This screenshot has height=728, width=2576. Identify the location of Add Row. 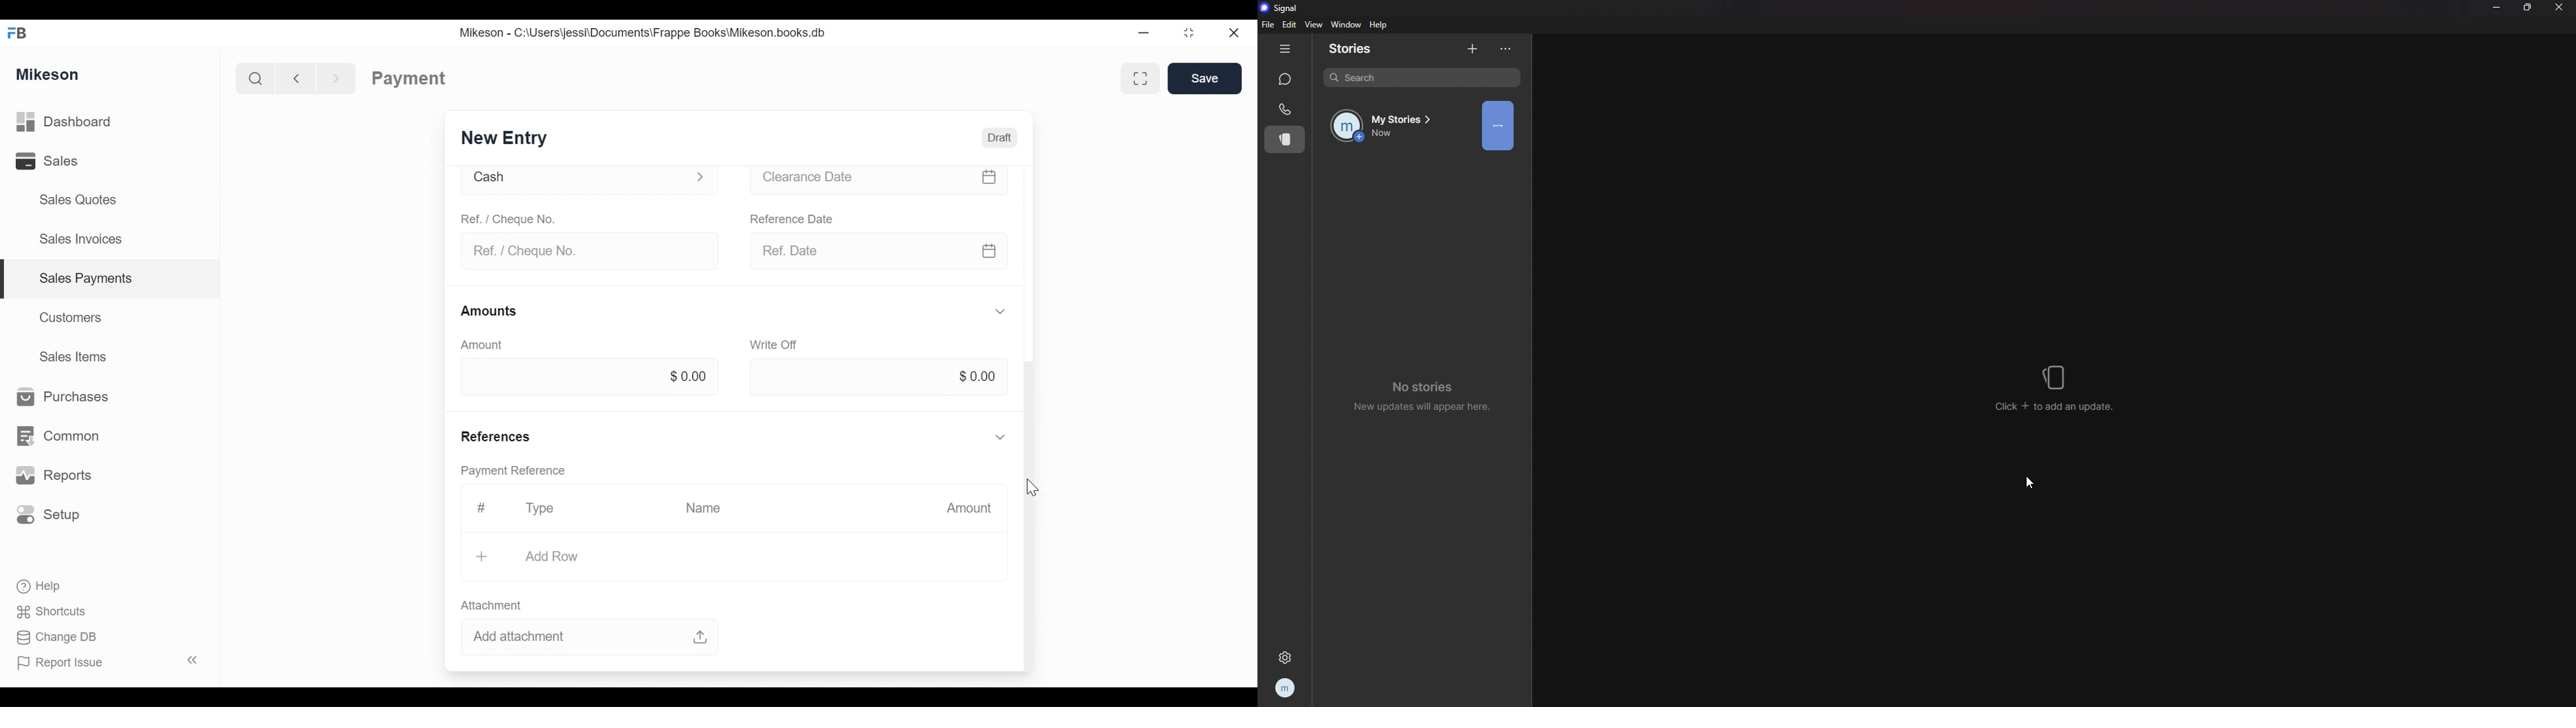
(550, 556).